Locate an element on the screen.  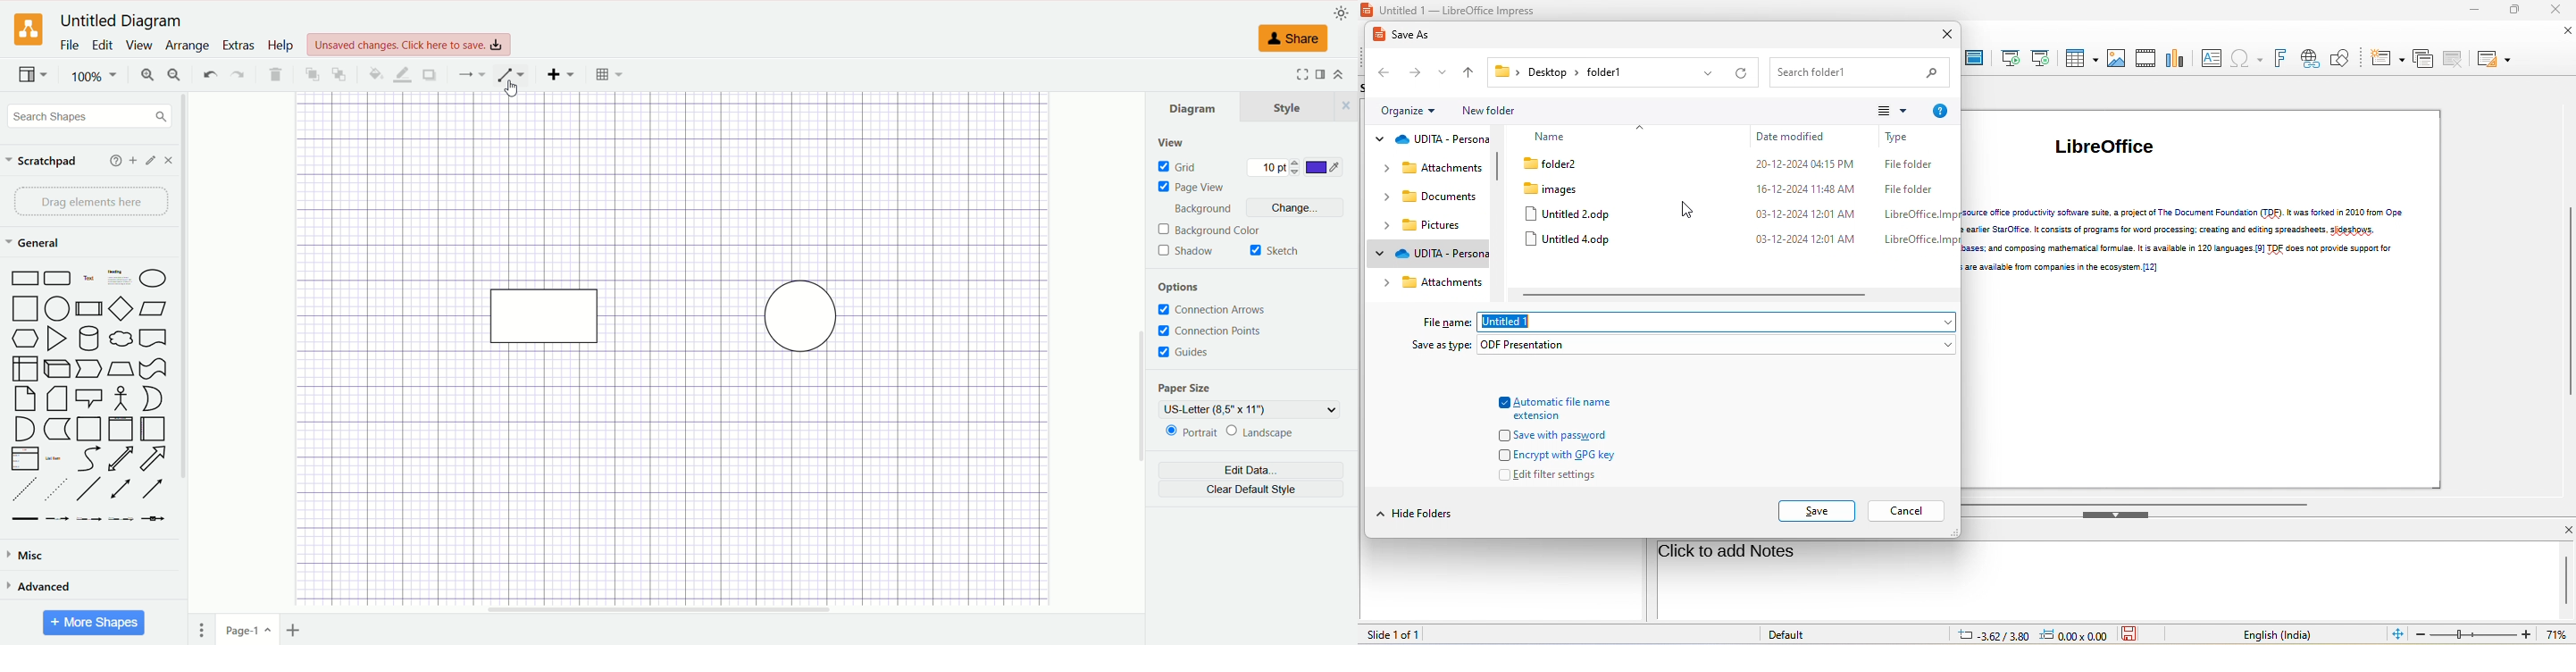
US-letter (8,5" x 11") is located at coordinates (1251, 409).